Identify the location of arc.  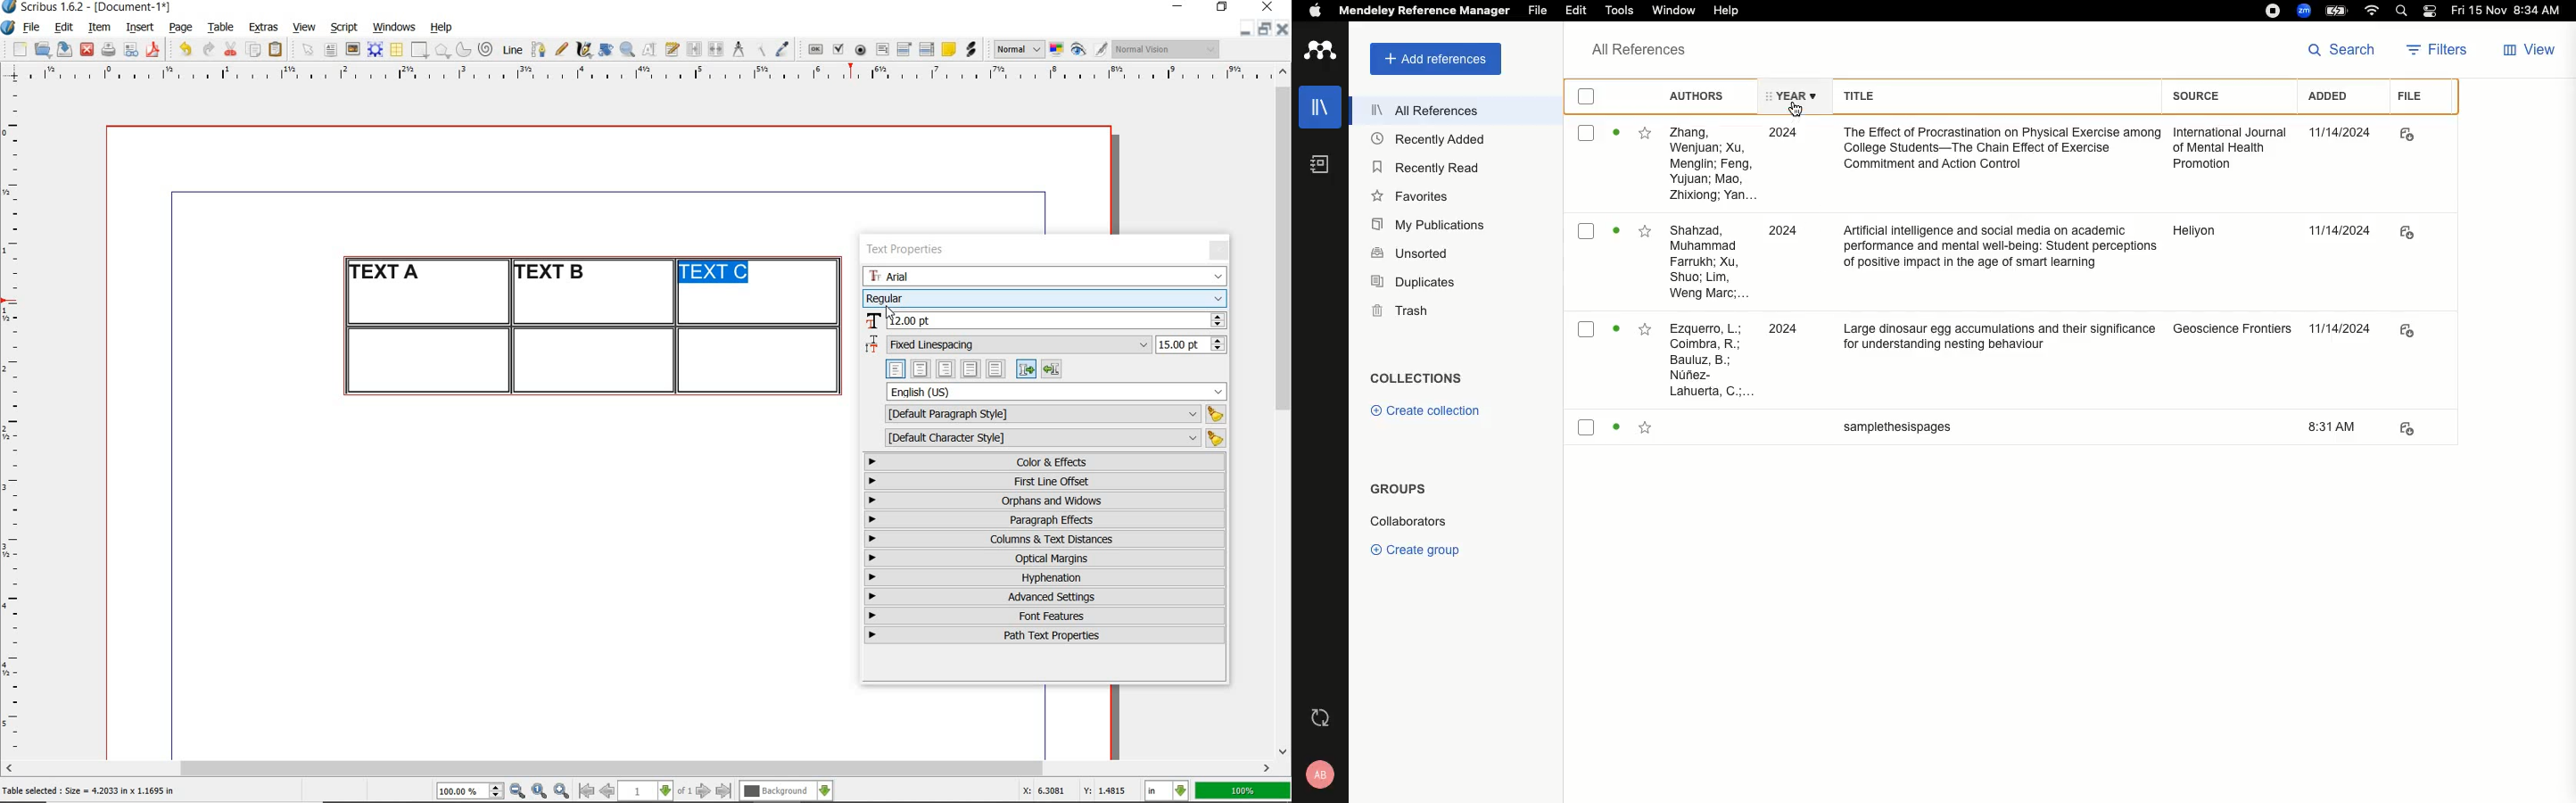
(463, 49).